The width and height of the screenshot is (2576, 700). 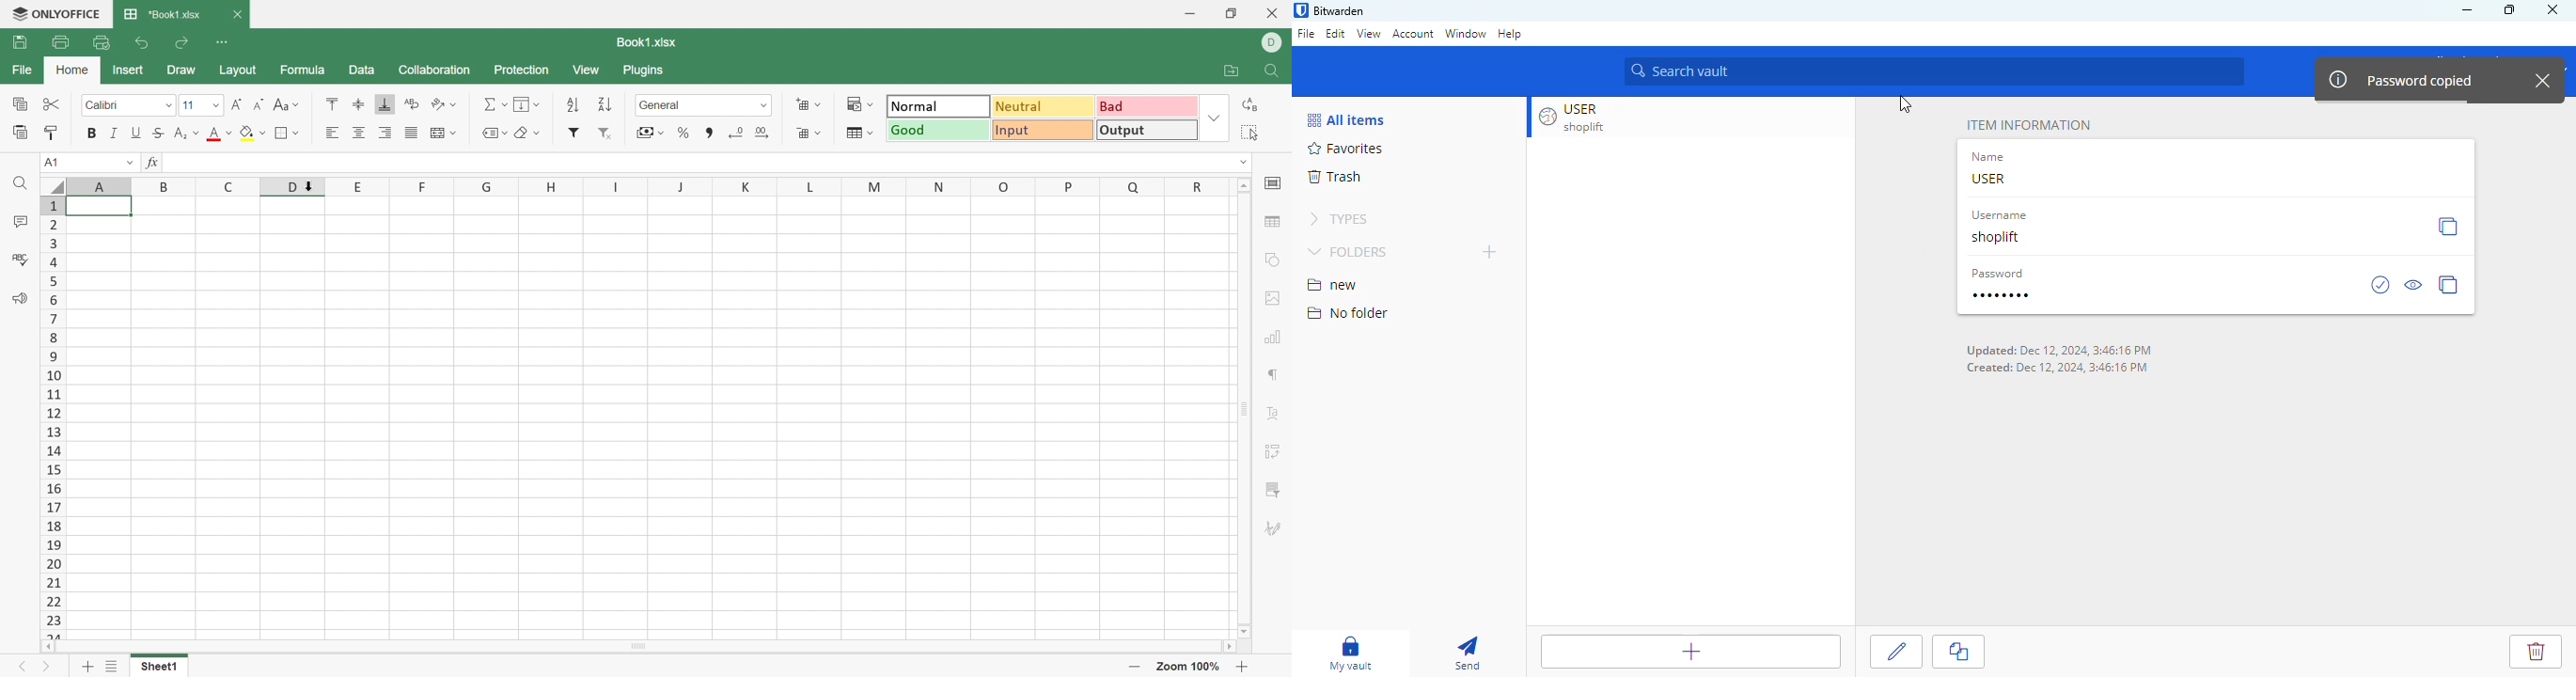 I want to click on Slide settings, so click(x=1272, y=186).